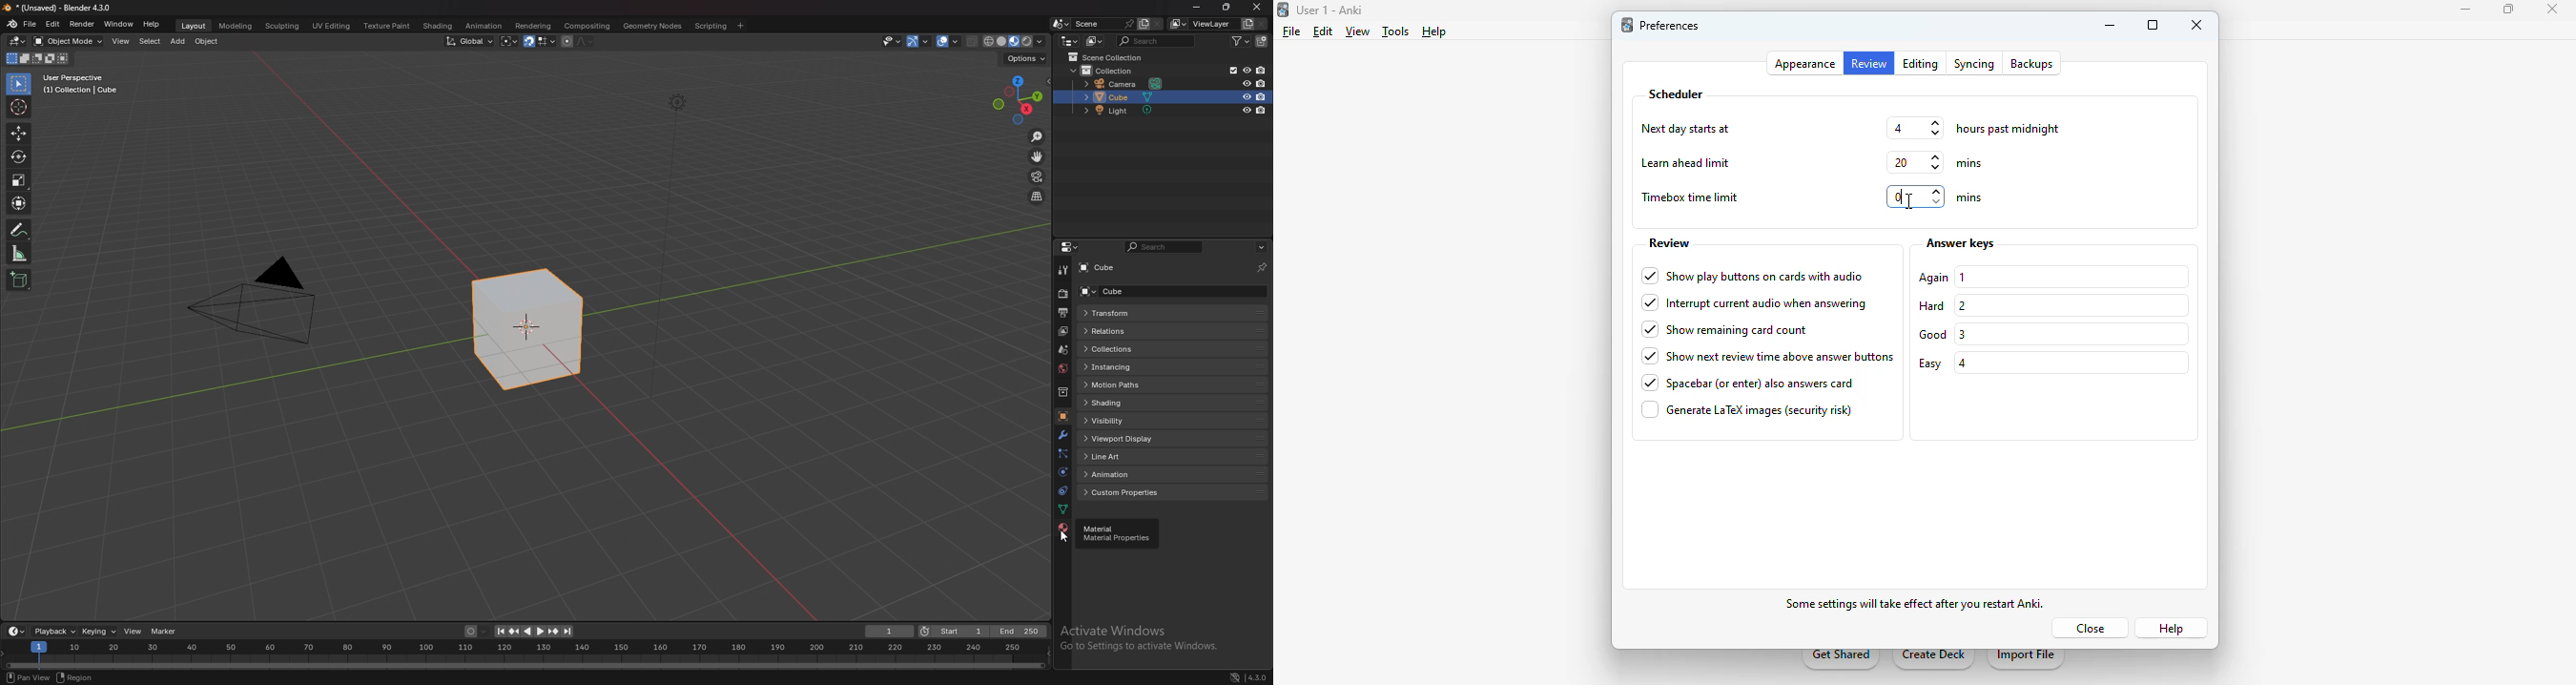  I want to click on start 1, so click(954, 632).